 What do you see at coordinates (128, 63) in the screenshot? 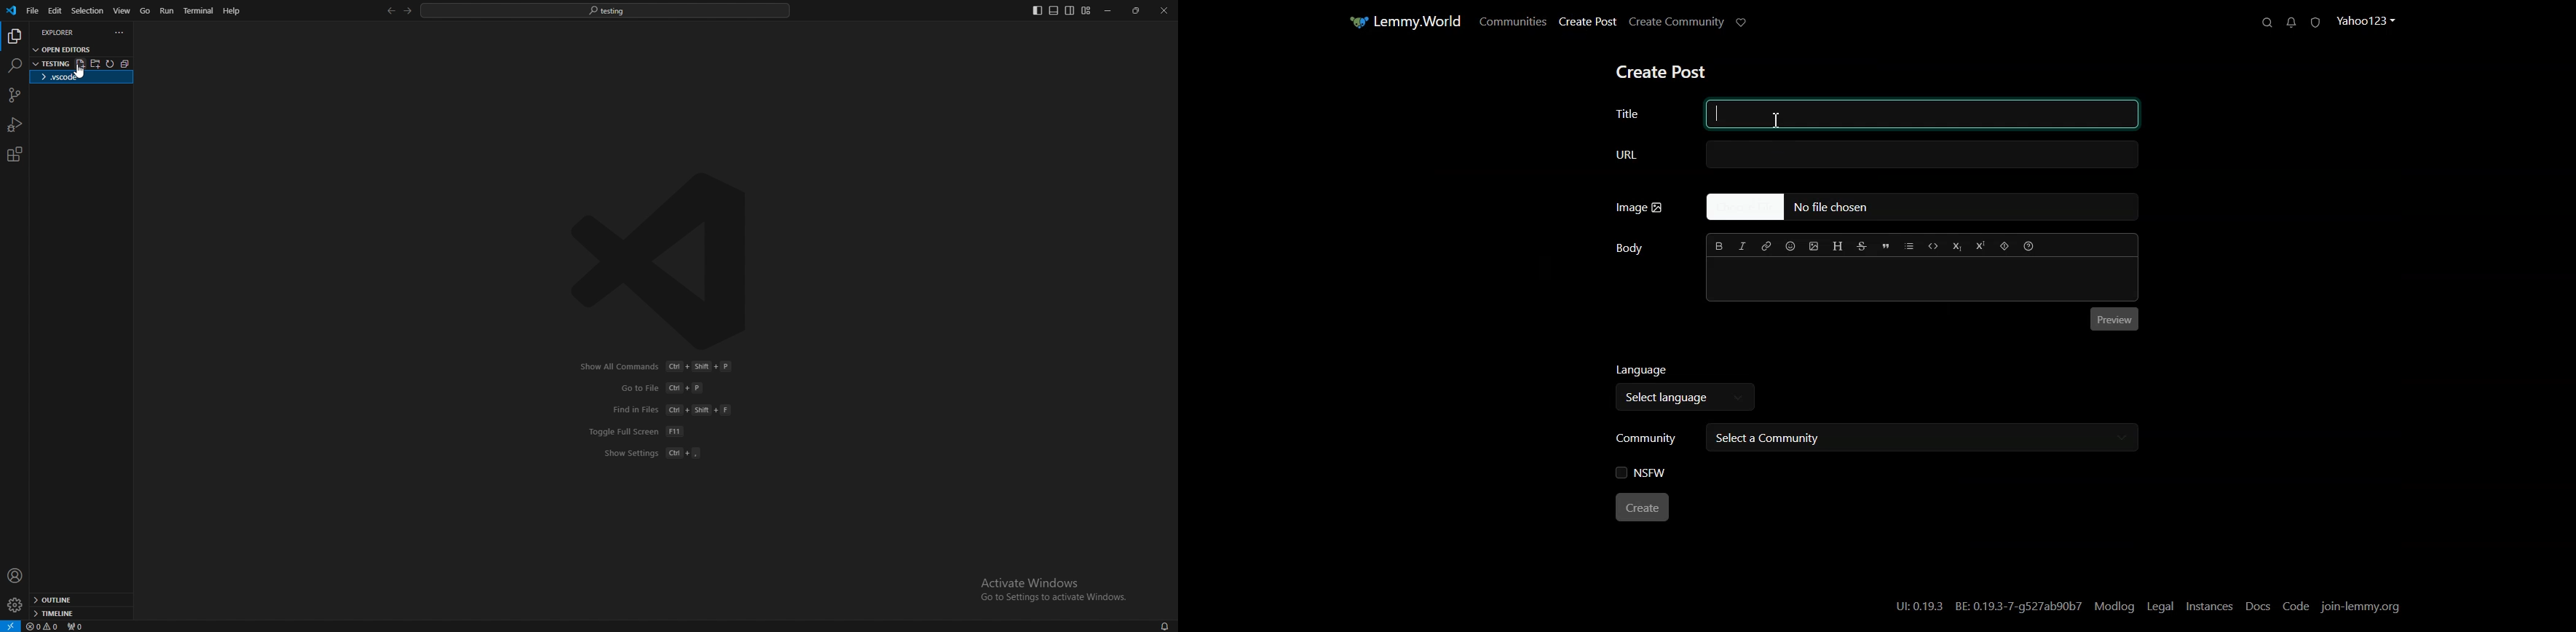
I see `collapse` at bounding box center [128, 63].